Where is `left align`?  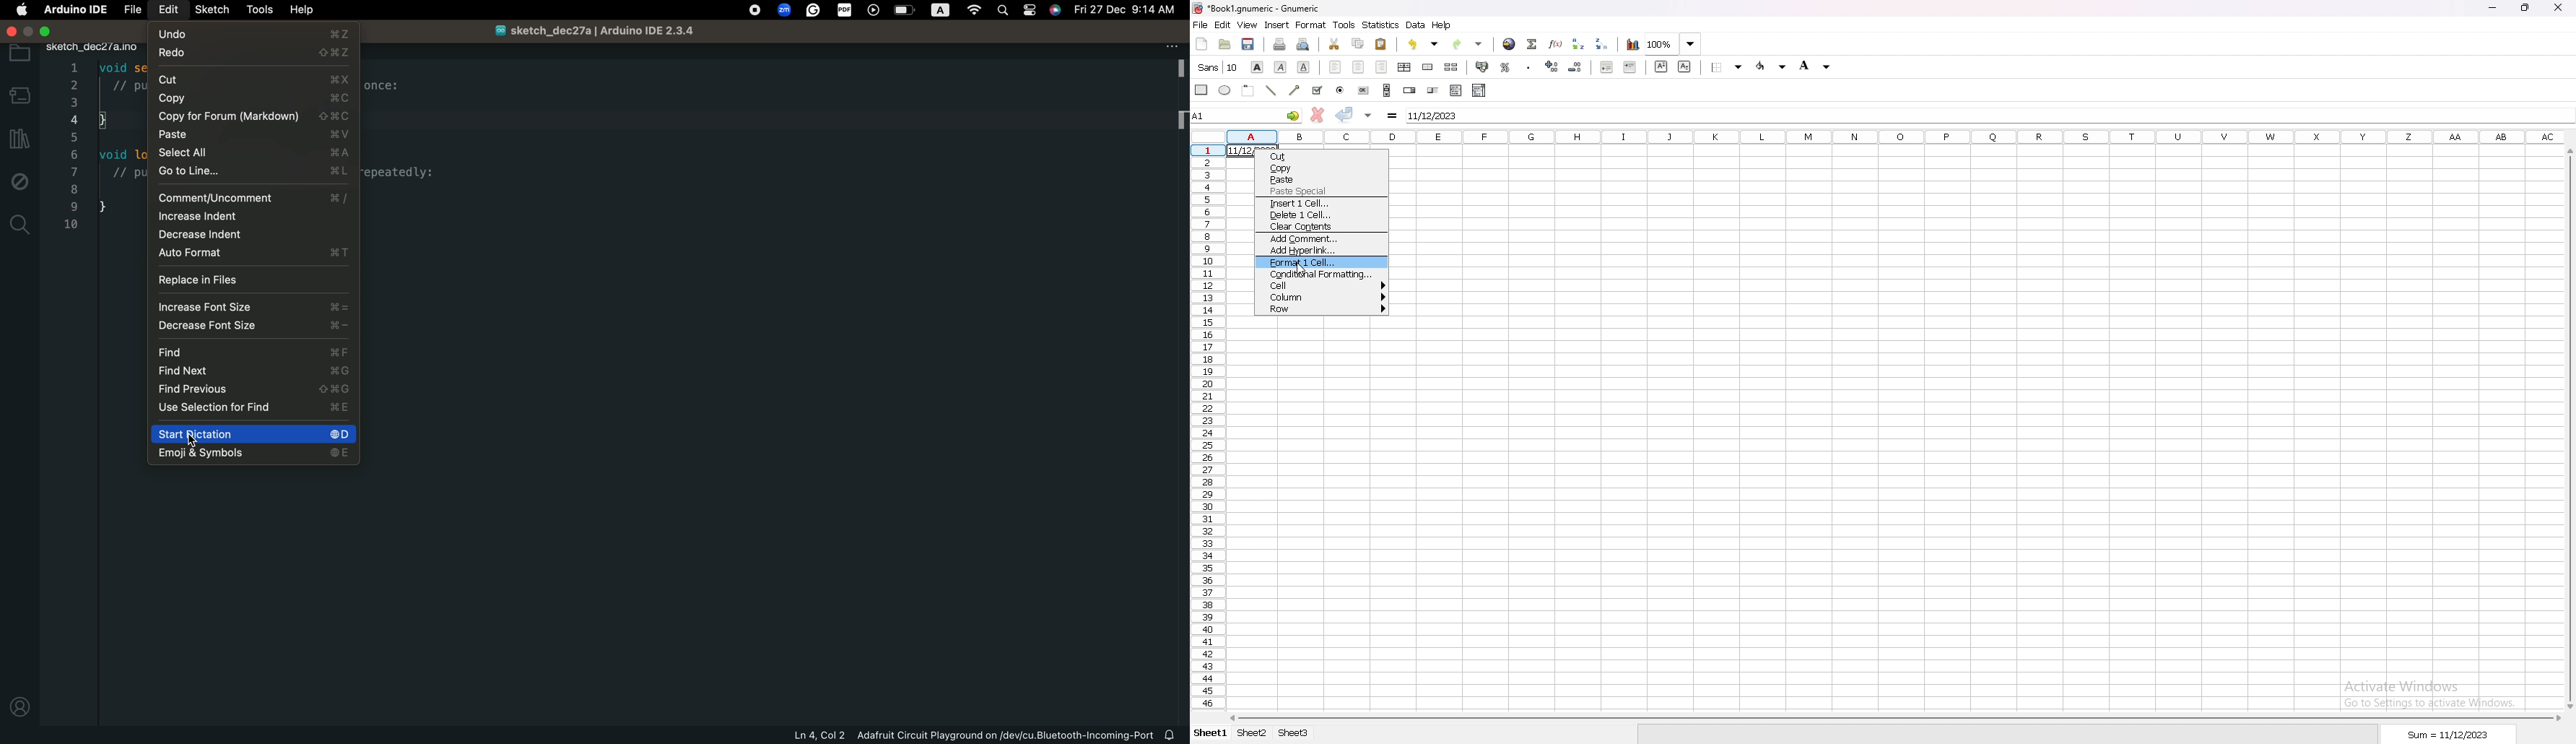
left align is located at coordinates (1335, 66).